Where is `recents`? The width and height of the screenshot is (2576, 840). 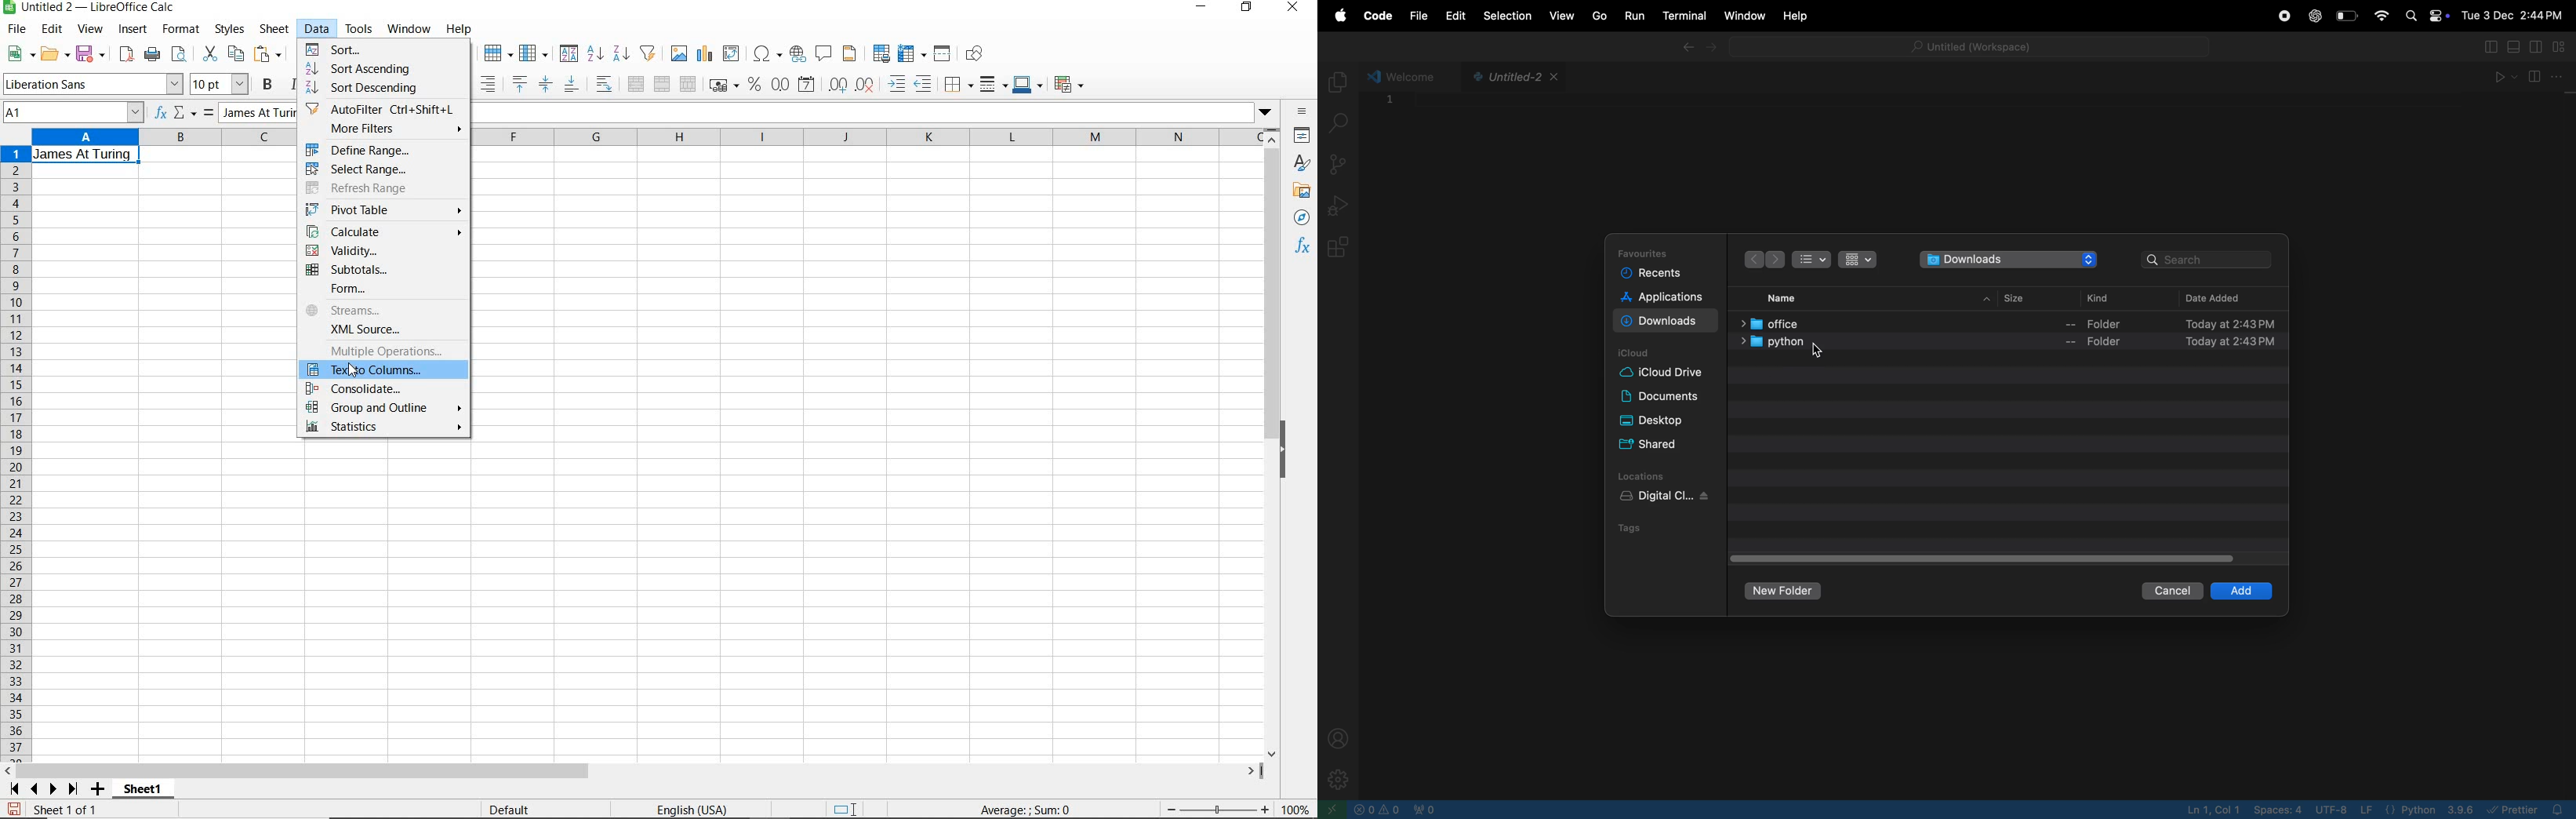
recents is located at coordinates (1662, 275).